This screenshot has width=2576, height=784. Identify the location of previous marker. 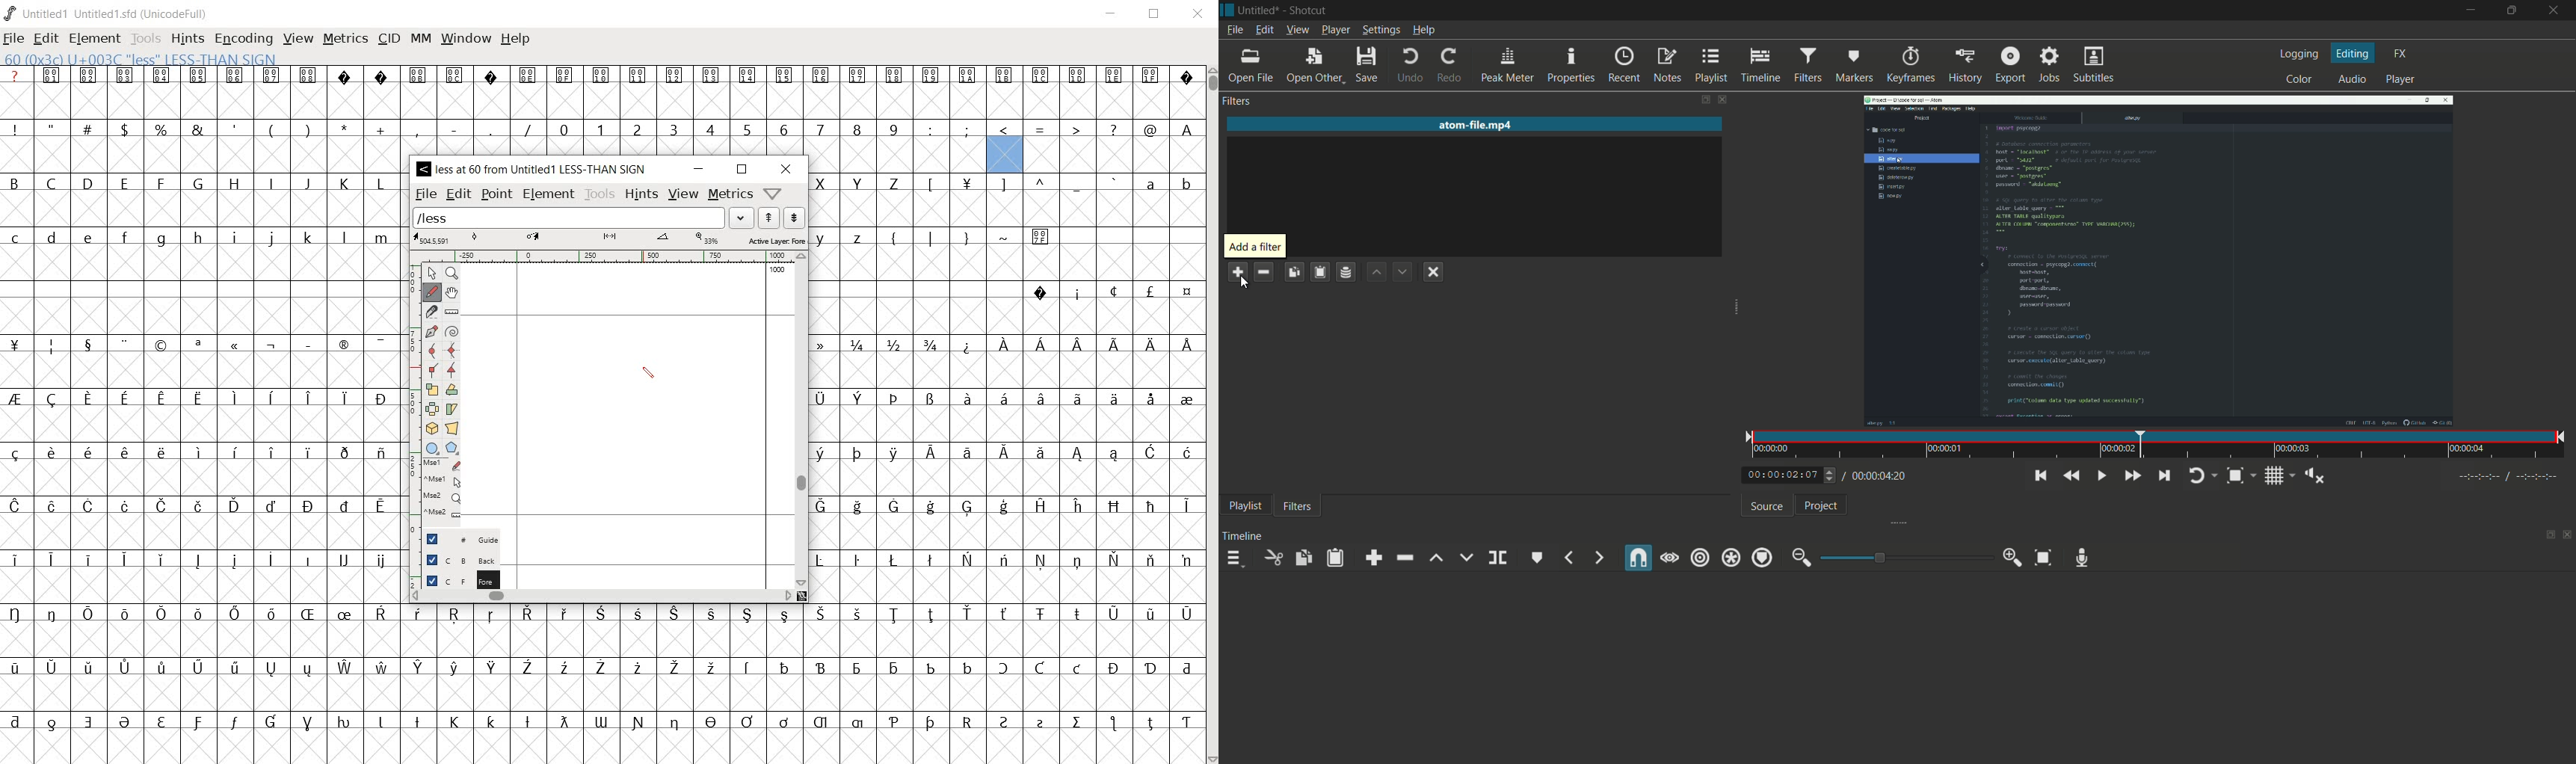
(1569, 557).